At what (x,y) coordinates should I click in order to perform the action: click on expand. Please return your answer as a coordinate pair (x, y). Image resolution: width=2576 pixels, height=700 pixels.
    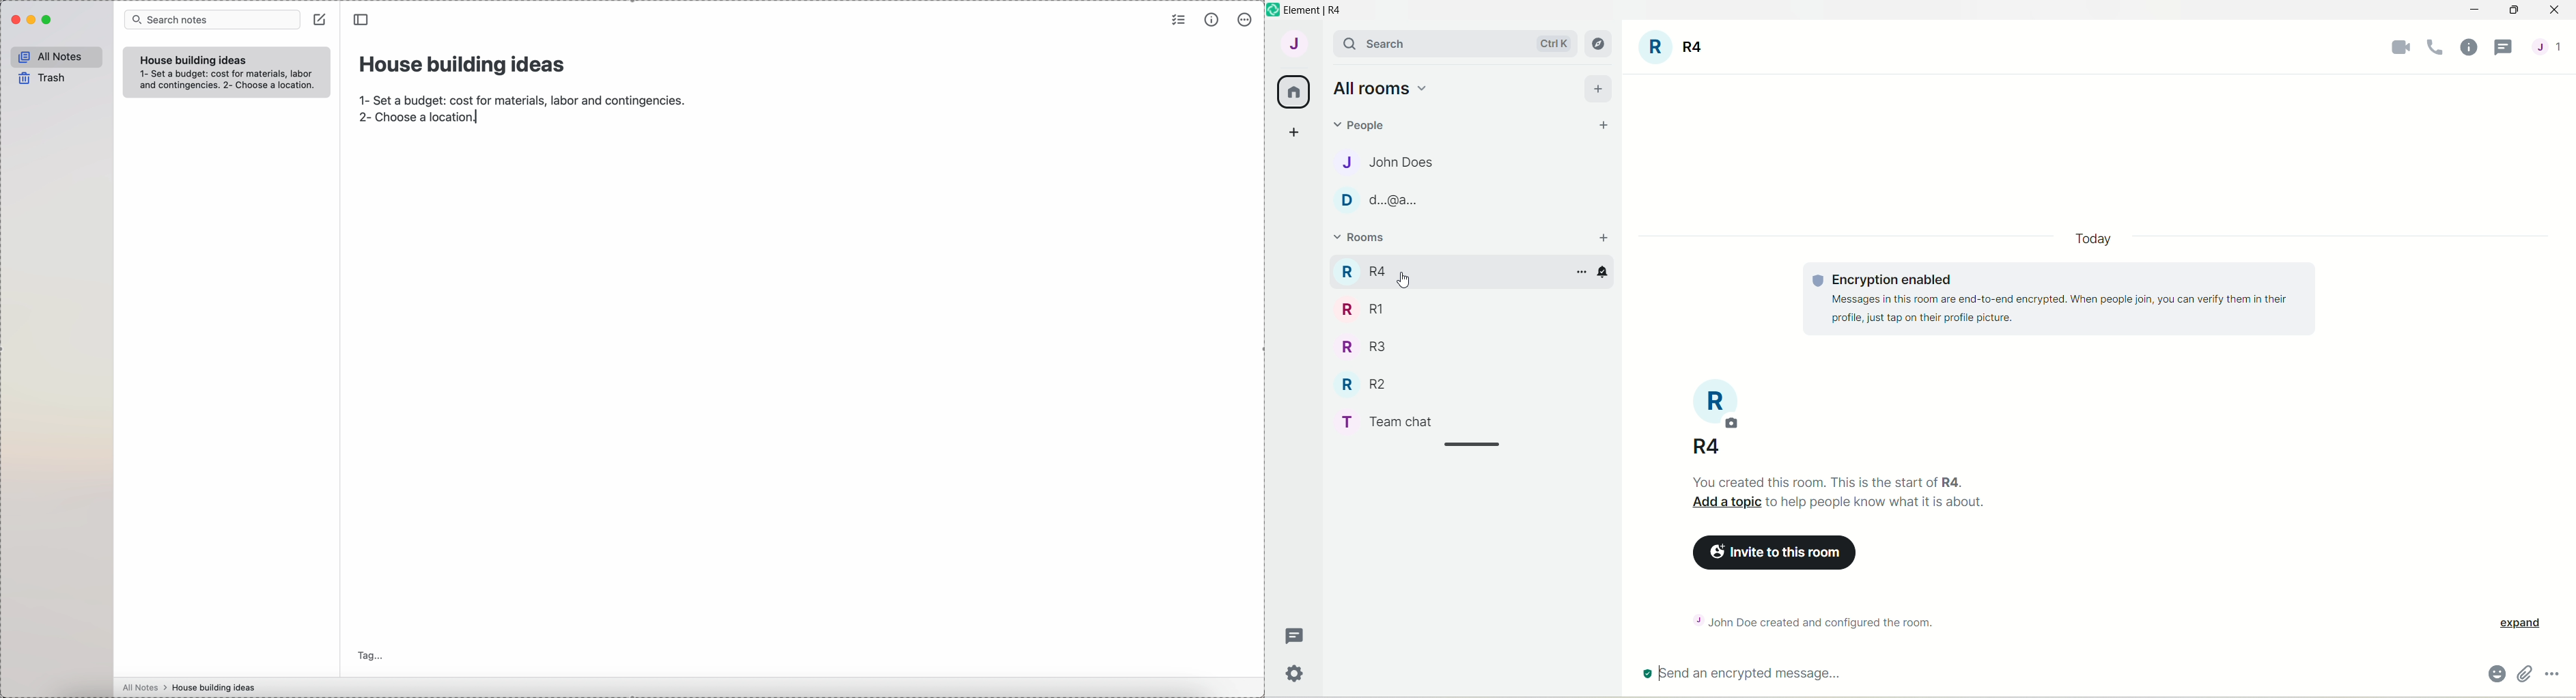
    Looking at the image, I should click on (2525, 624).